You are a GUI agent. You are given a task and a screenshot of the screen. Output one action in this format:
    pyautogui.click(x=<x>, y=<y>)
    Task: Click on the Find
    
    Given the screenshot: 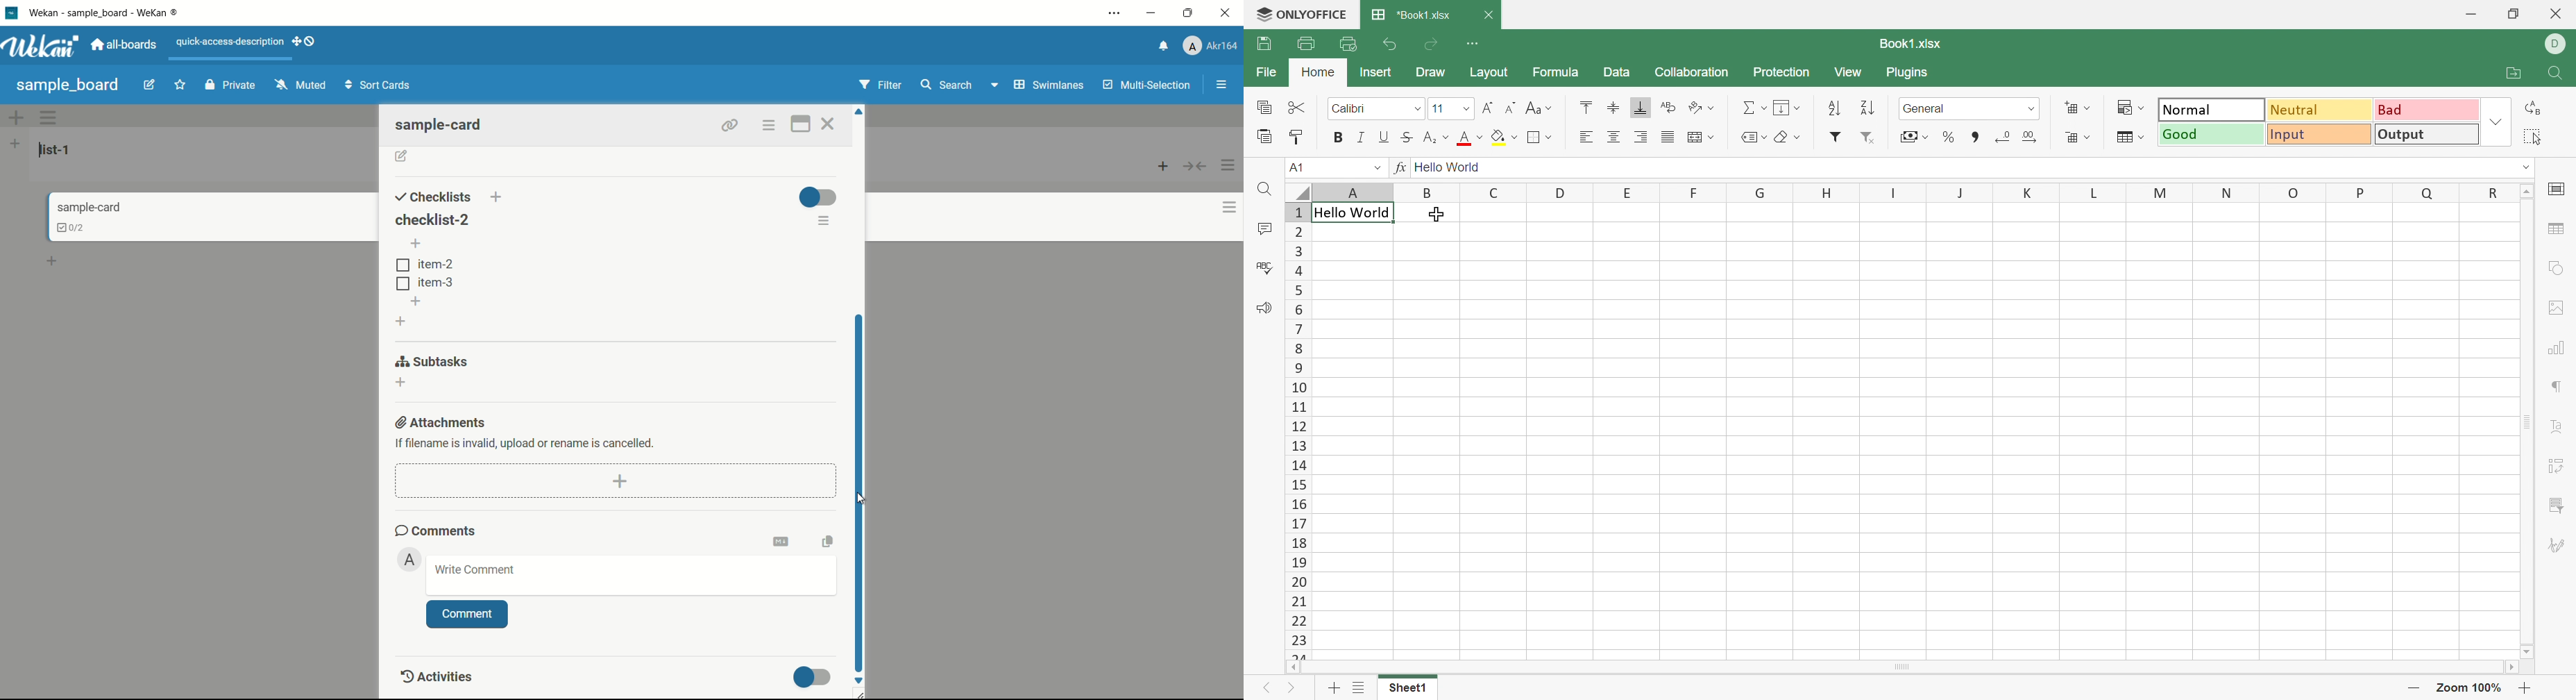 What is the action you would take?
    pyautogui.click(x=1263, y=190)
    